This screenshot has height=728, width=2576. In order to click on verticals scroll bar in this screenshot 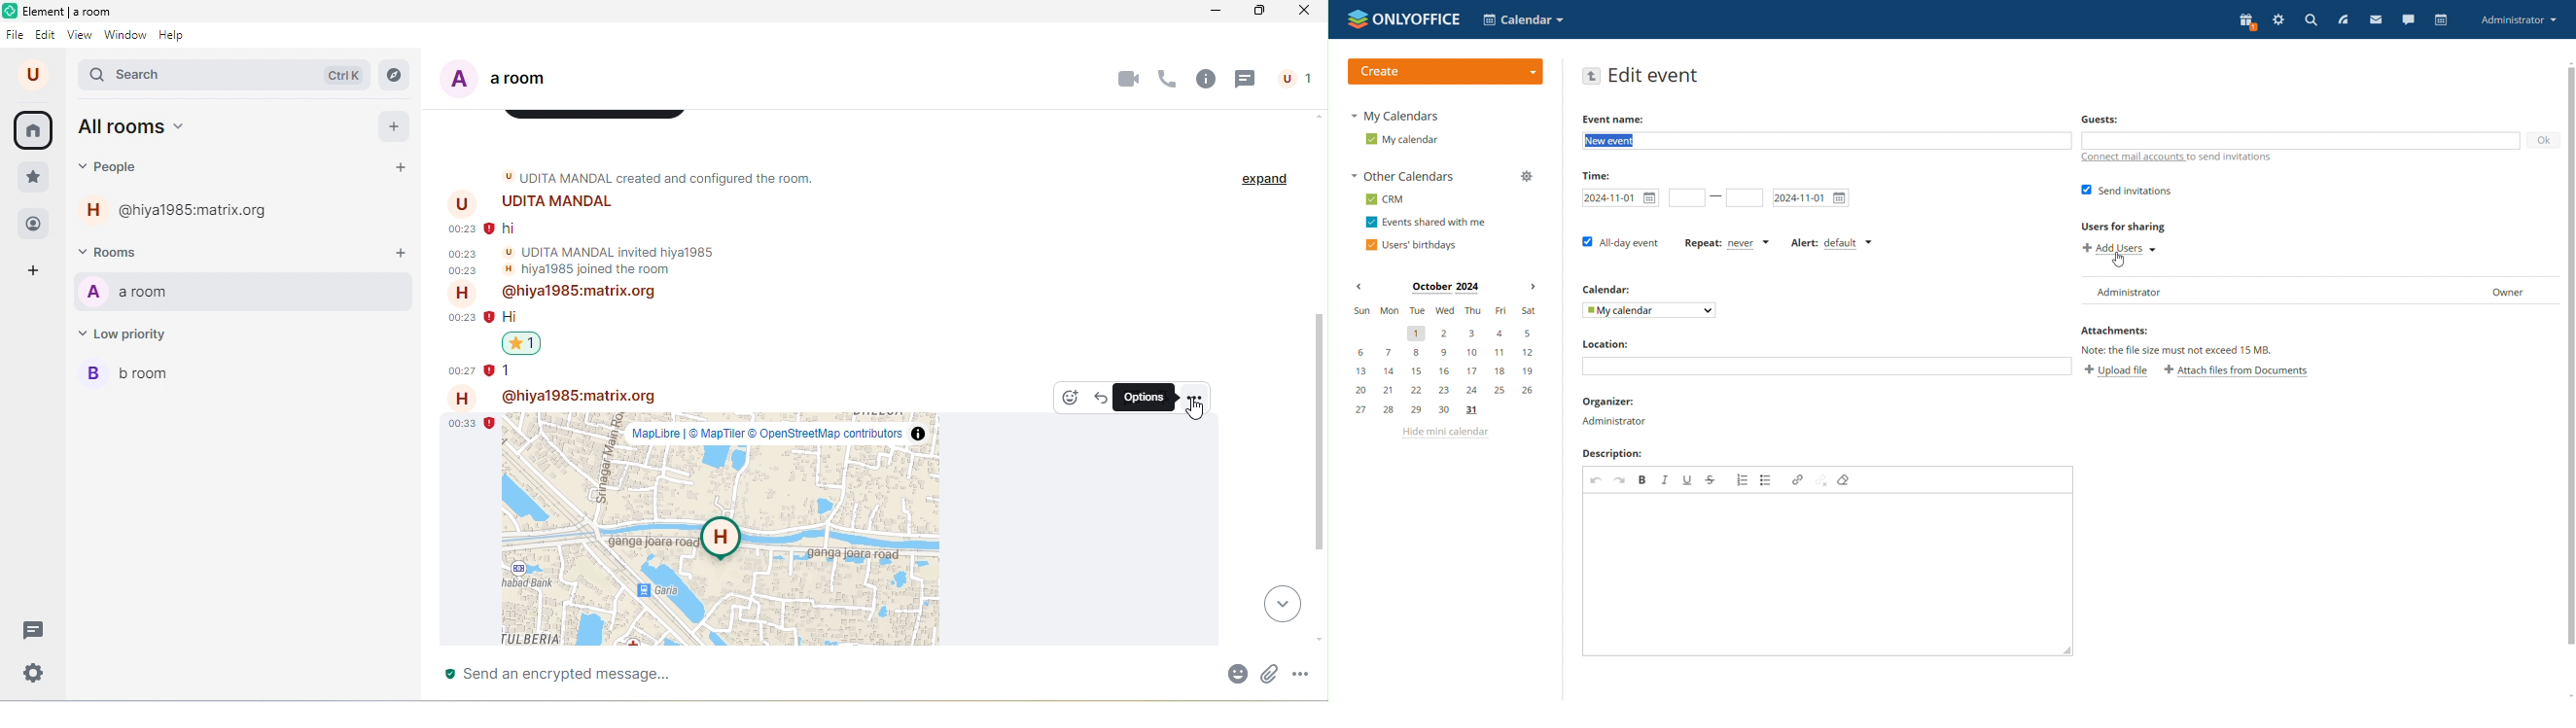, I will do `click(1320, 438)`.